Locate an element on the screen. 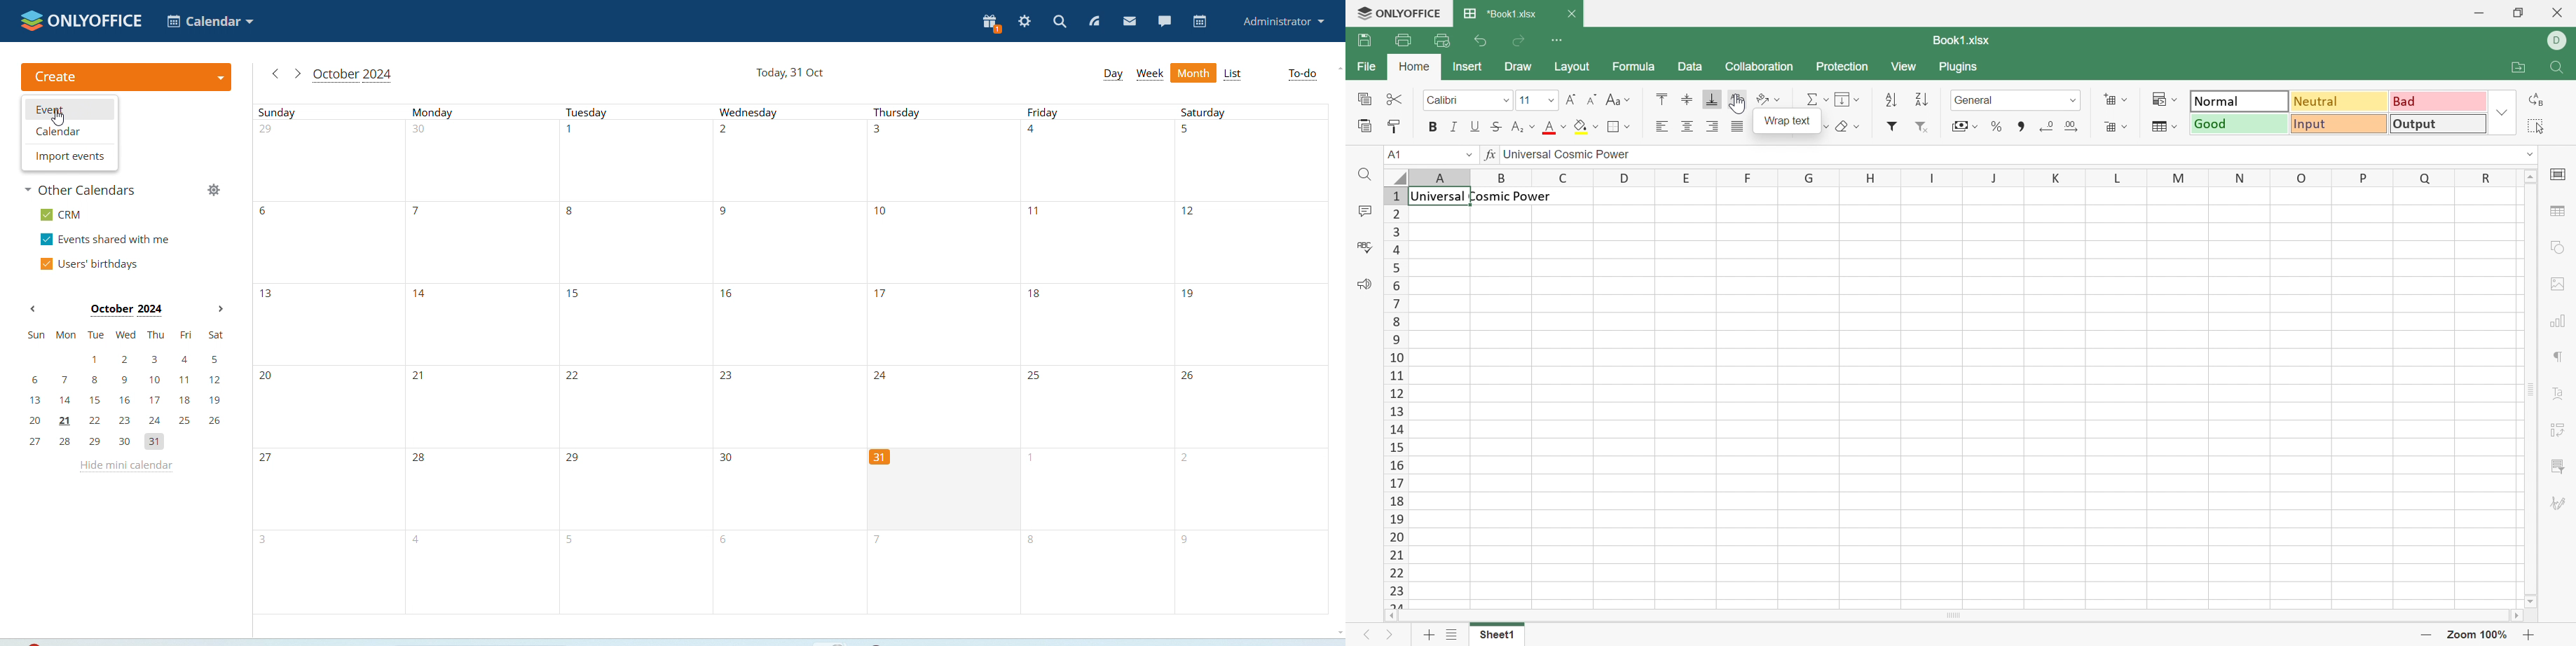 The width and height of the screenshot is (2576, 672). Row Numbers is located at coordinates (1395, 395).